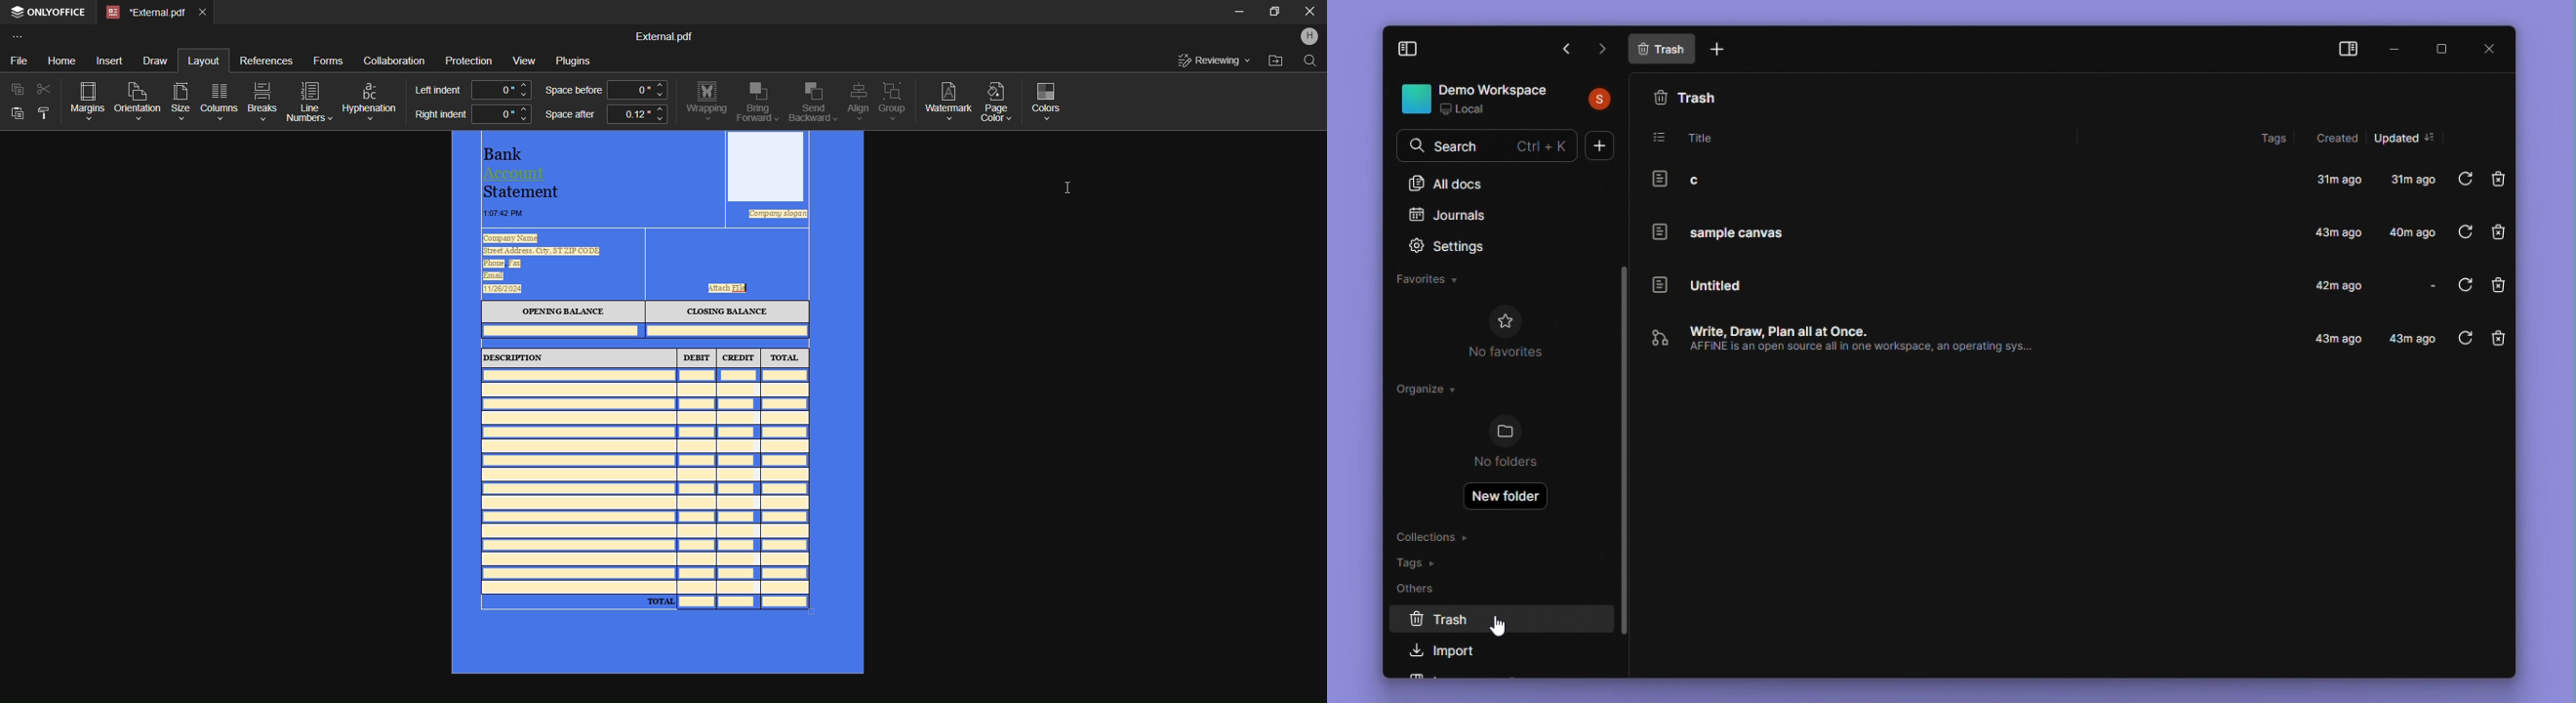 The height and width of the screenshot is (728, 2576). What do you see at coordinates (137, 99) in the screenshot?
I see `Orientation` at bounding box center [137, 99].